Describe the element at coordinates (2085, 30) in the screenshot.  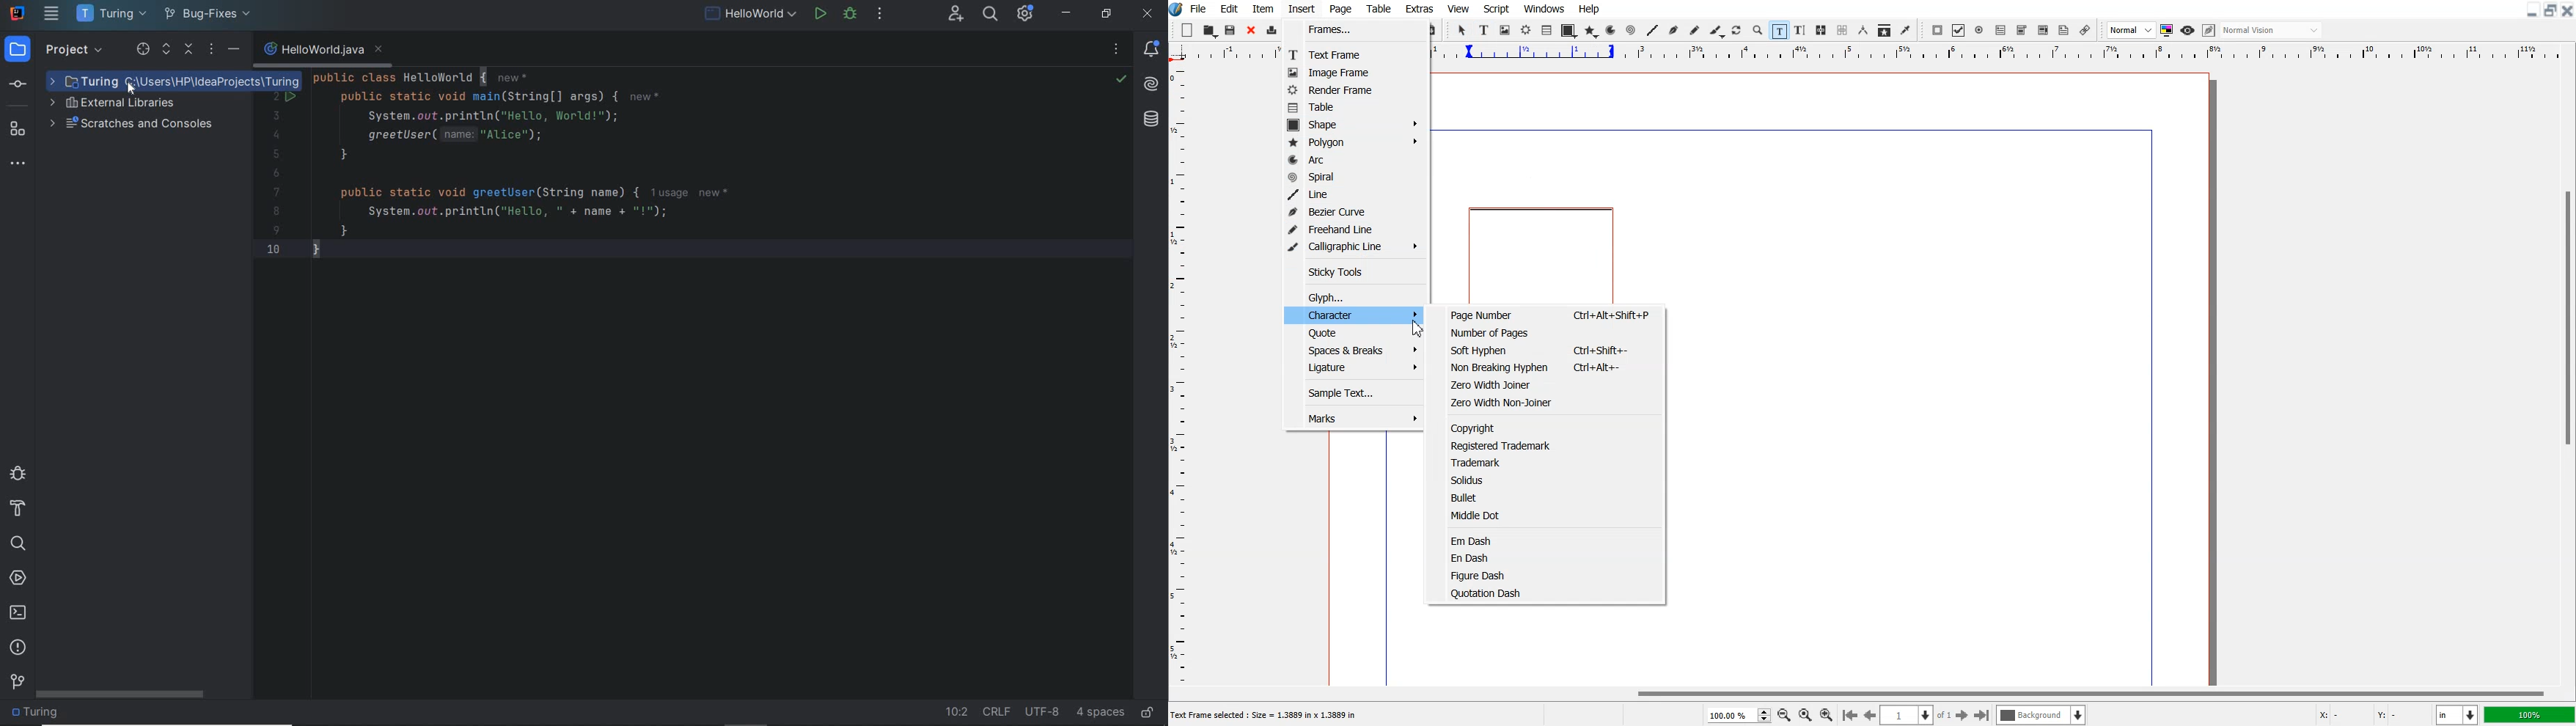
I see `Link Annotation` at that location.